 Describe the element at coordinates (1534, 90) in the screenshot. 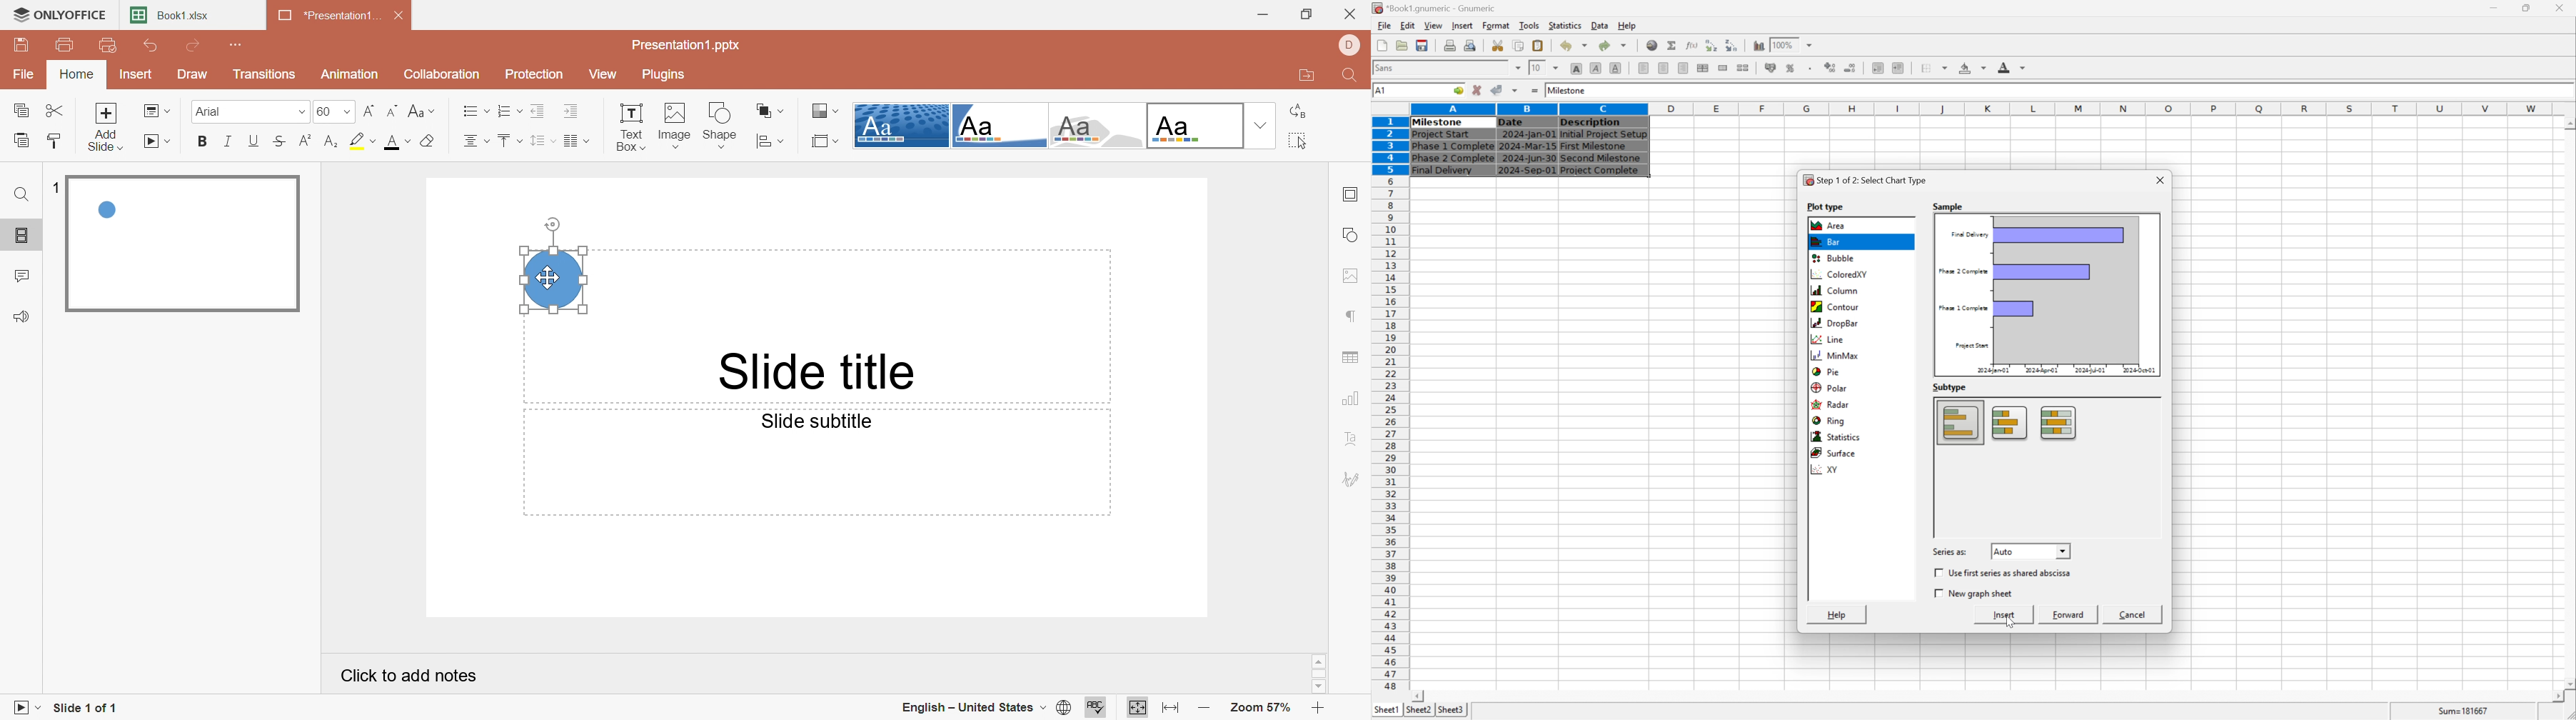

I see `enter formula` at that location.